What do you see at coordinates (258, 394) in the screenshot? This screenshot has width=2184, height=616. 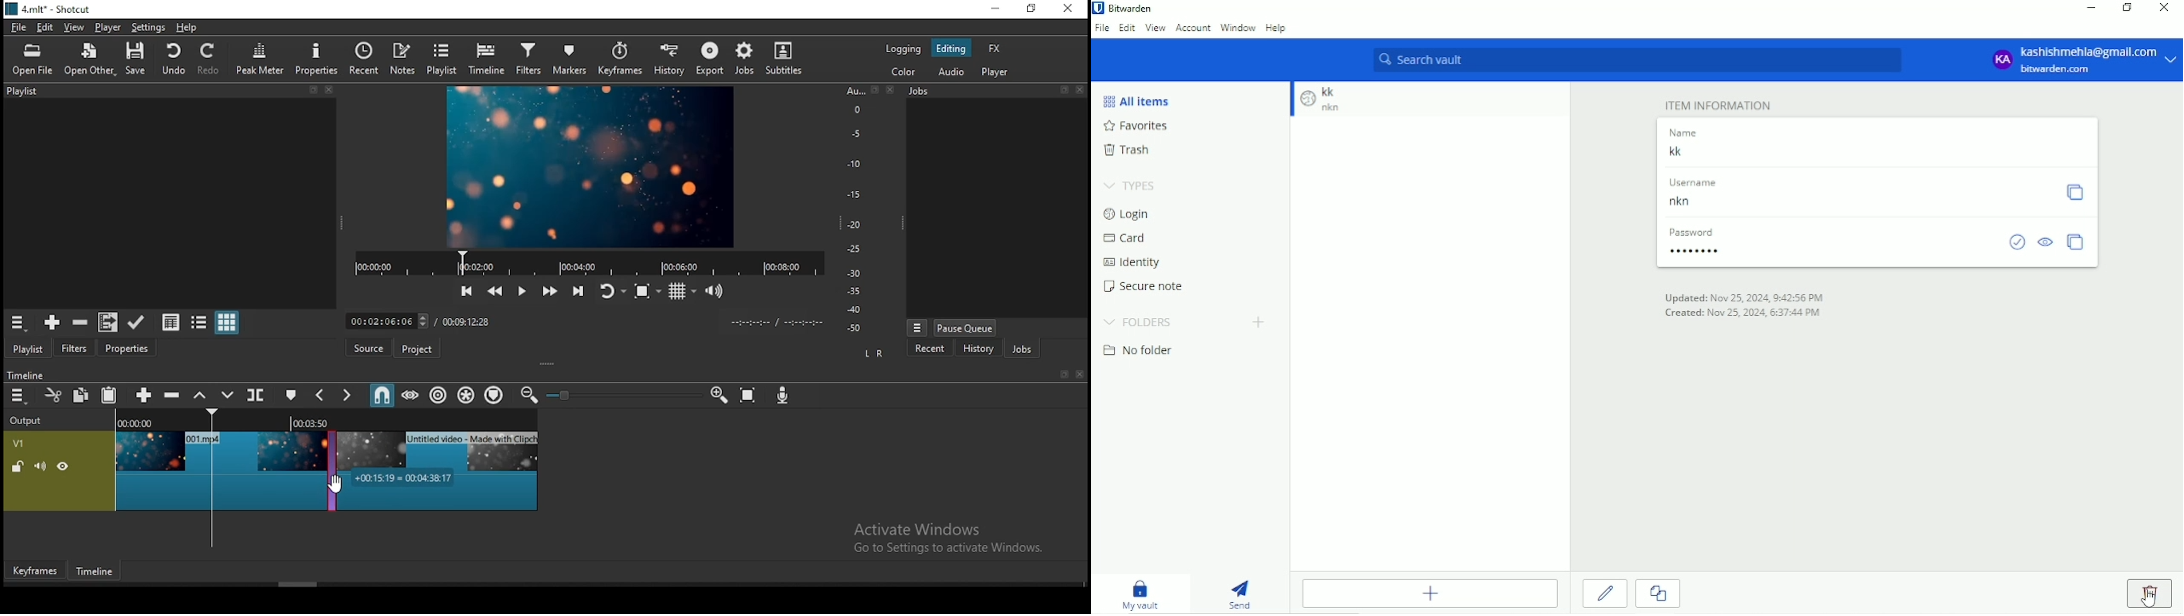 I see `split at playhead` at bounding box center [258, 394].